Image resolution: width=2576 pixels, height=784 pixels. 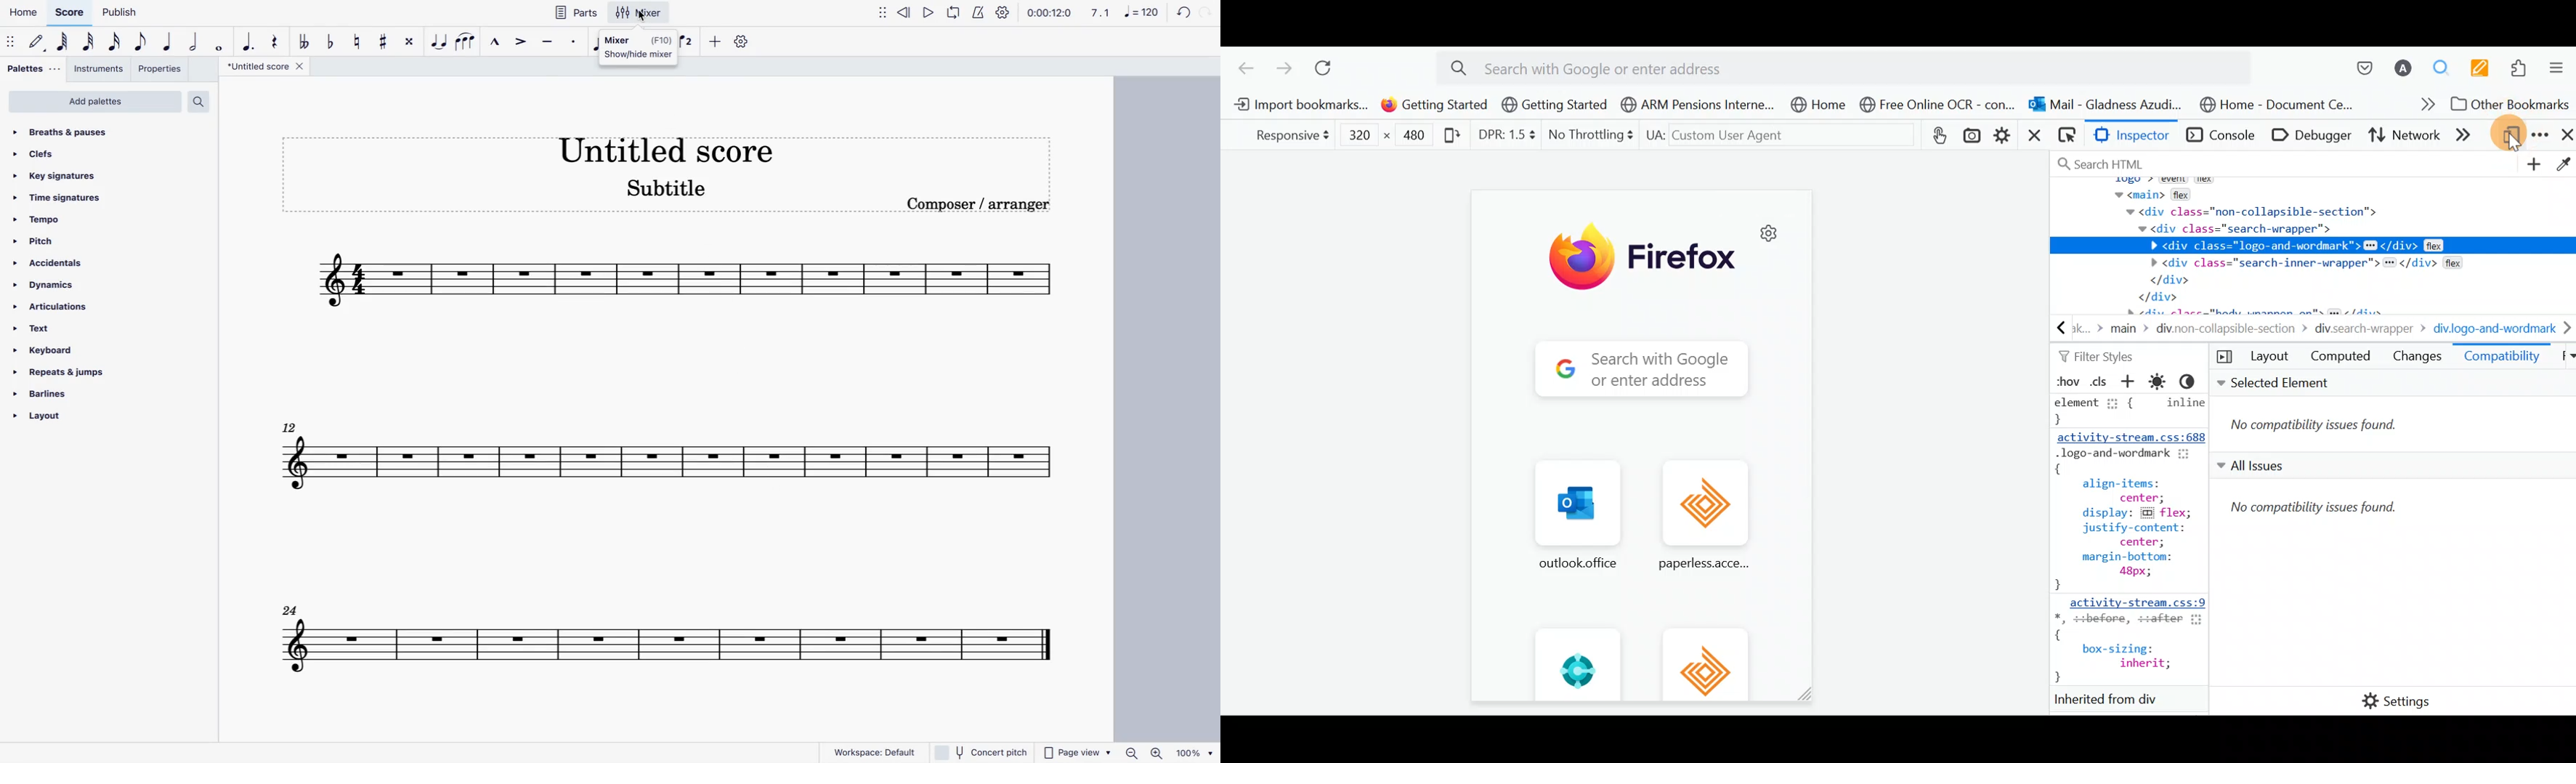 I want to click on Search bar, so click(x=2188, y=161).